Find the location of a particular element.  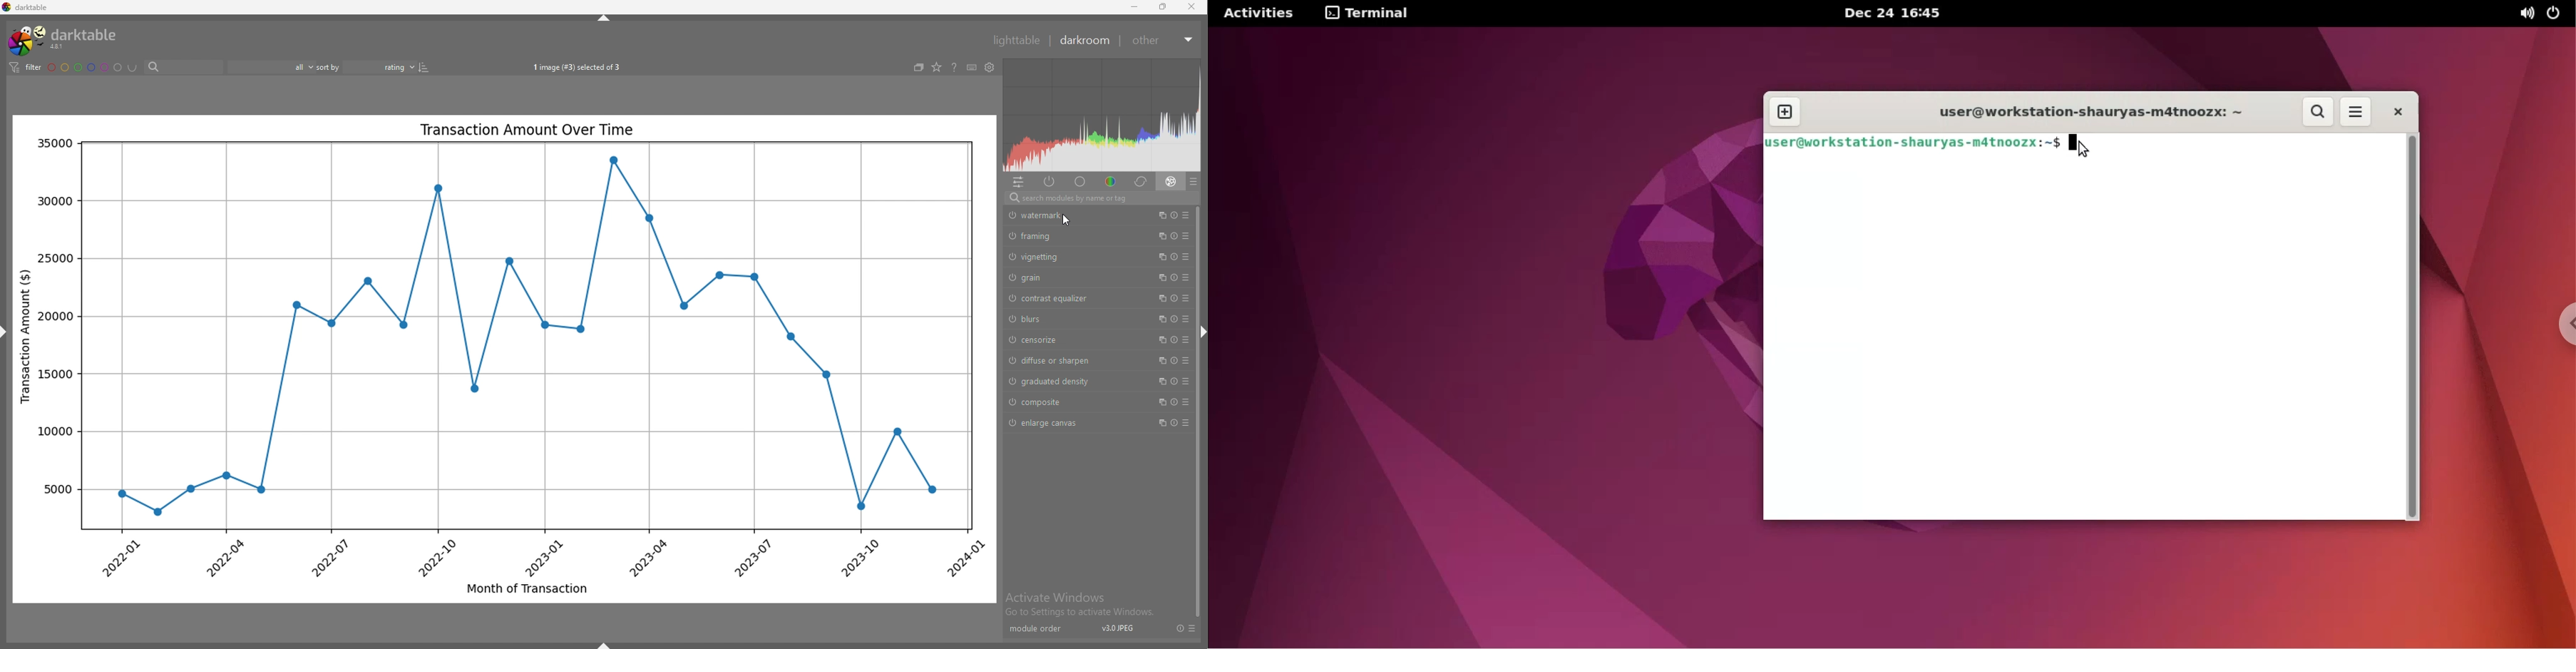

multiple instances action is located at coordinates (1161, 319).